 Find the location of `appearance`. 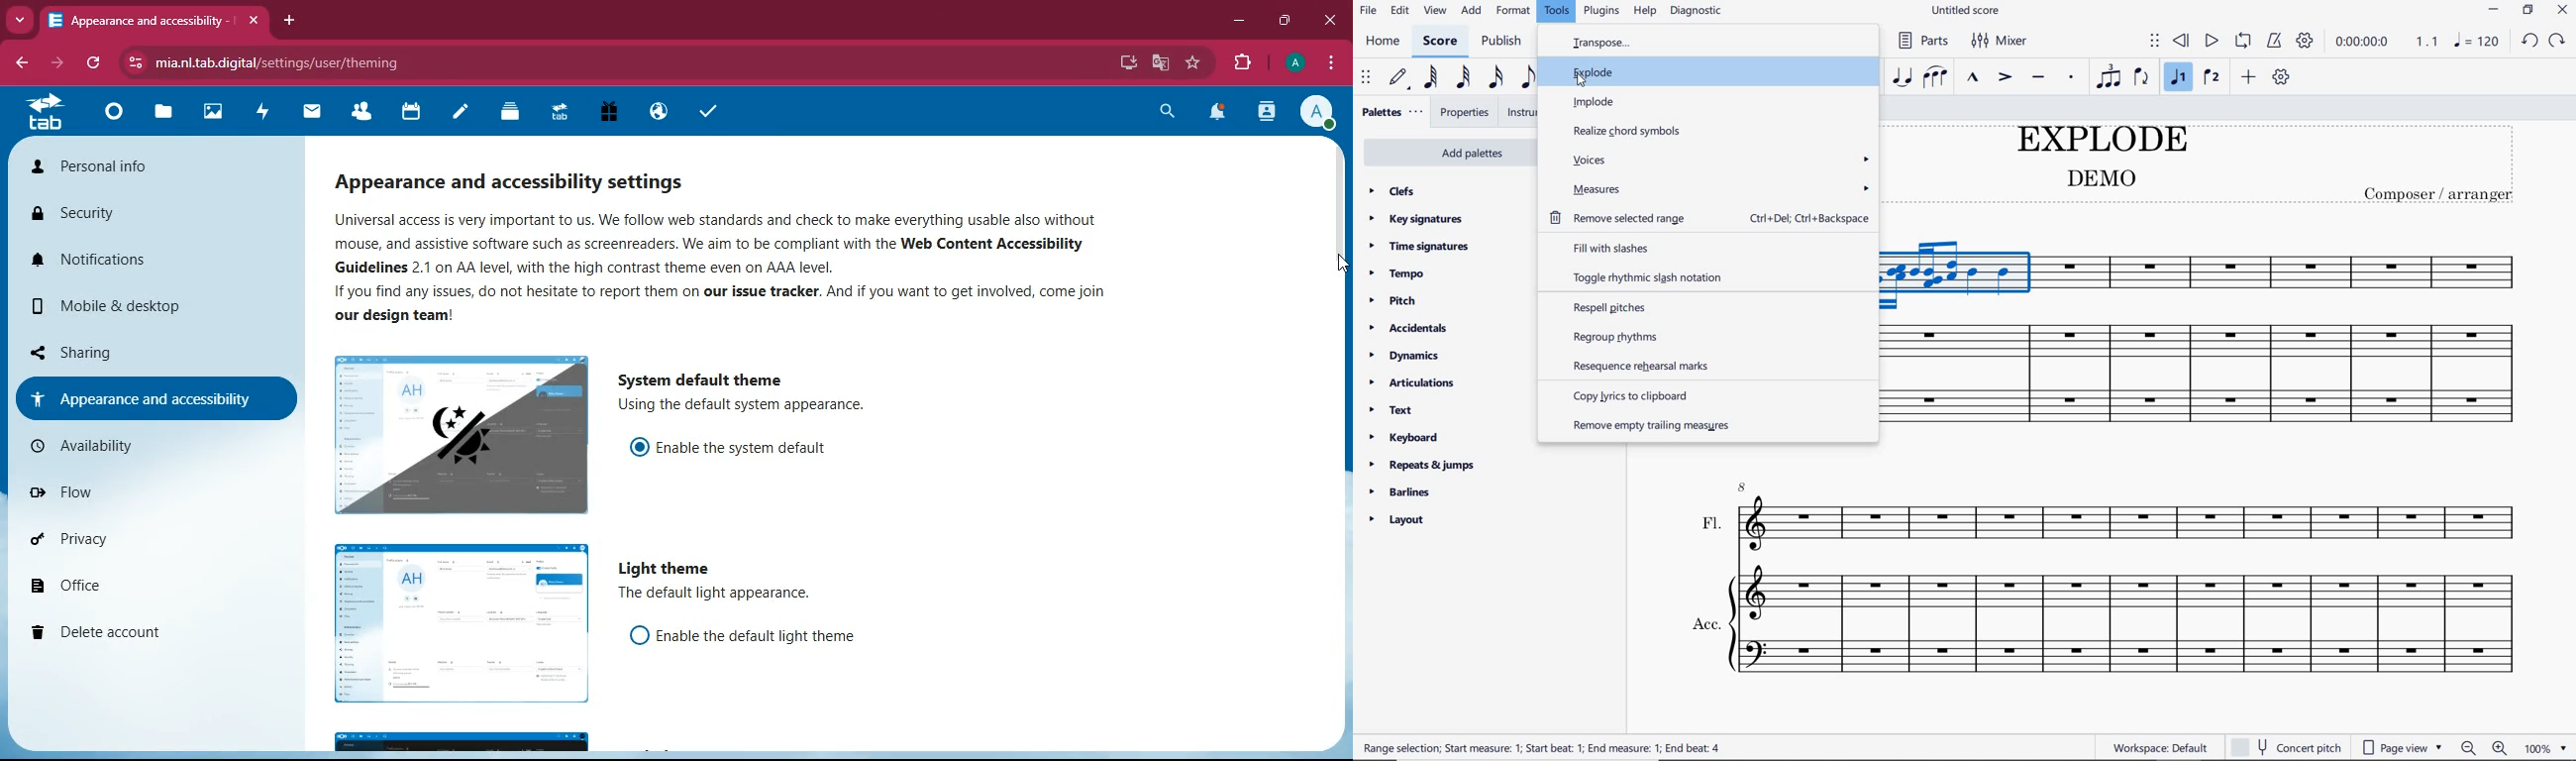

appearance is located at coordinates (155, 397).